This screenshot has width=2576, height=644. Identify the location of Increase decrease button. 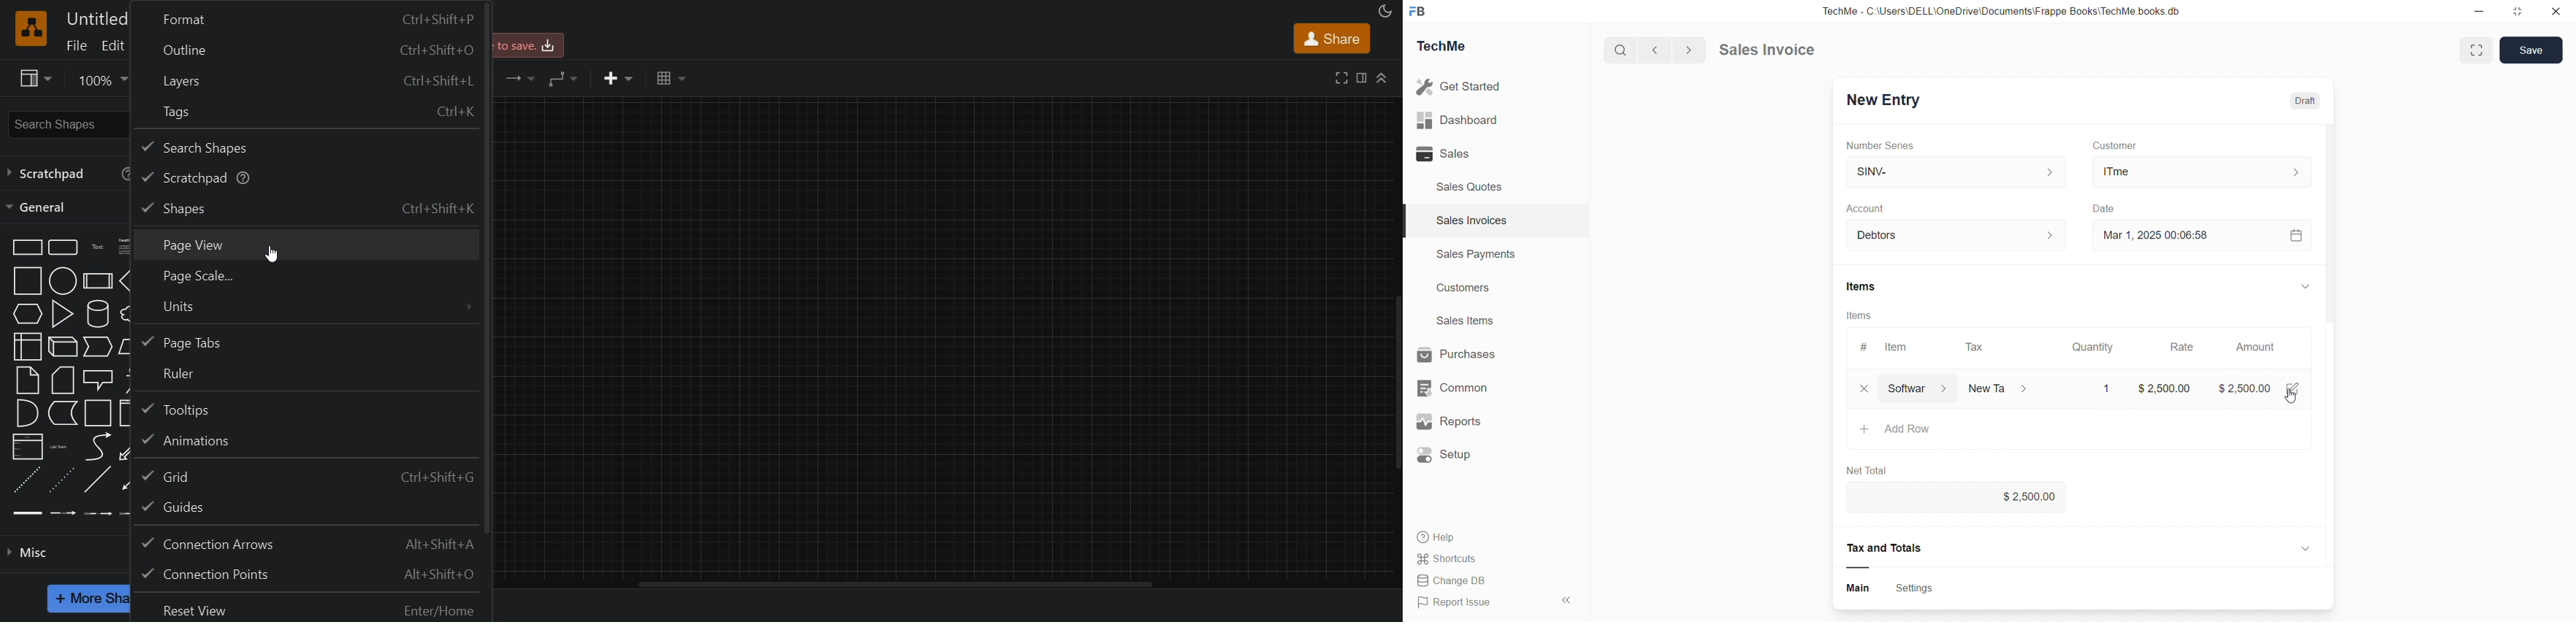
(2058, 236).